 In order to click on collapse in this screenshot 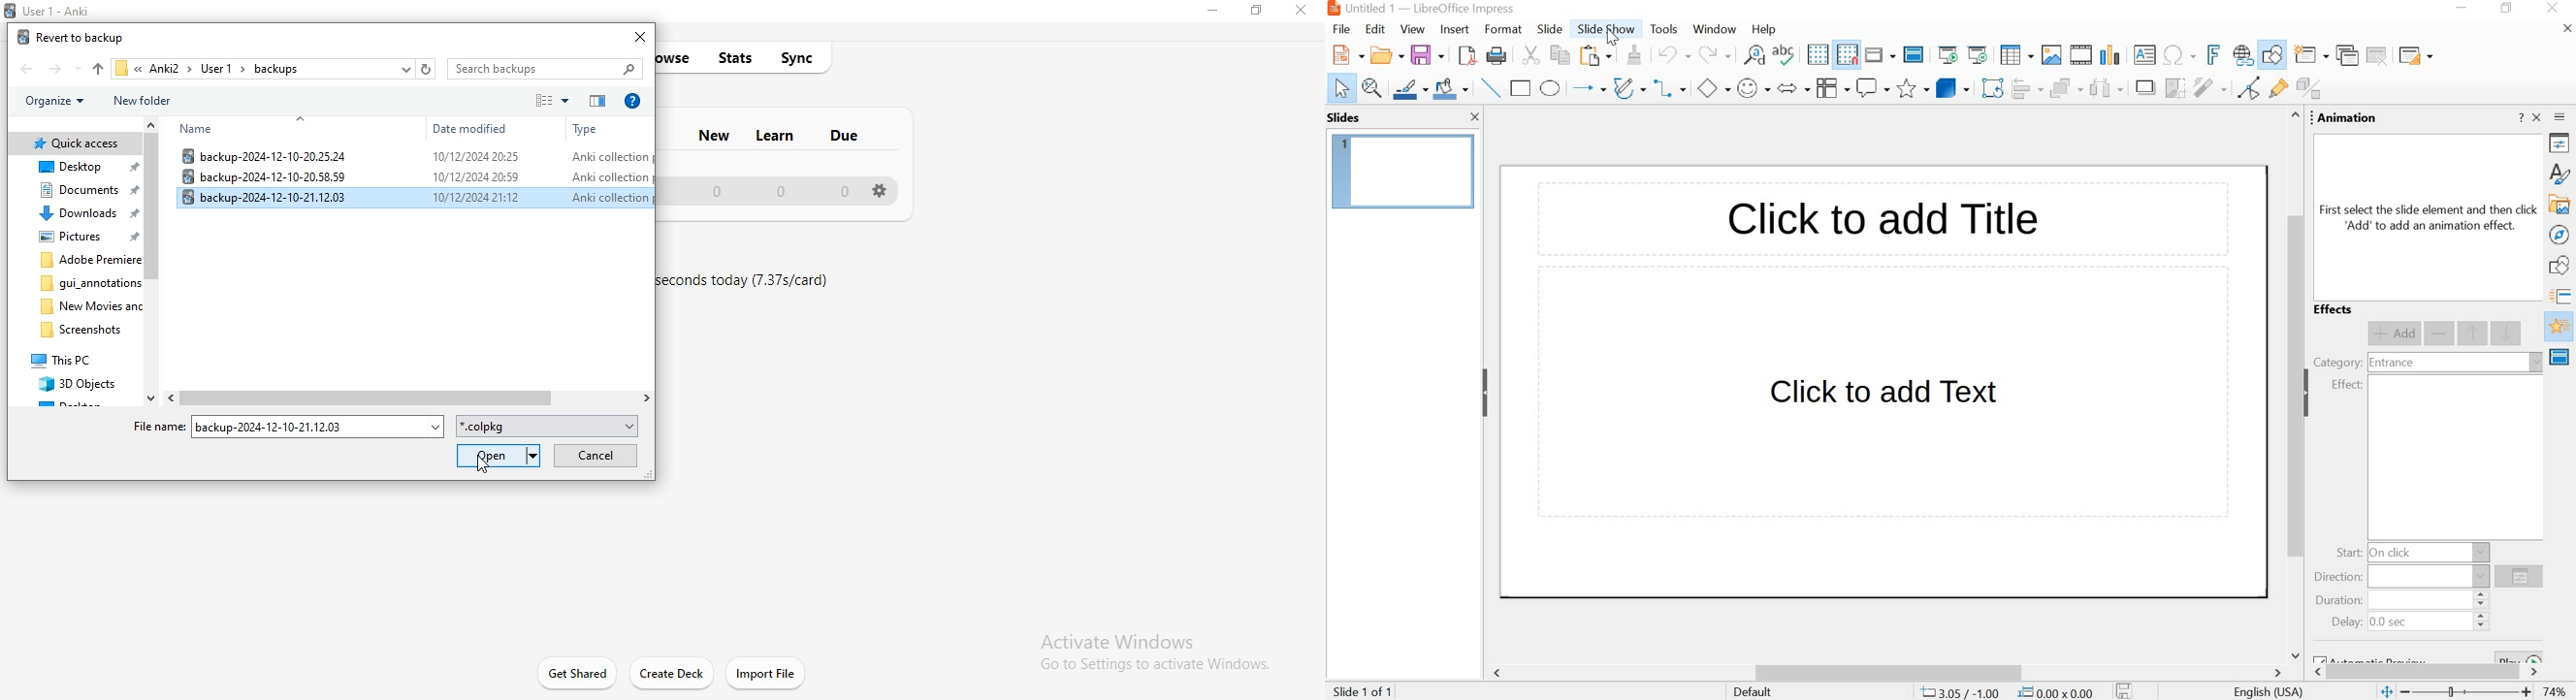, I will do `click(304, 118)`.